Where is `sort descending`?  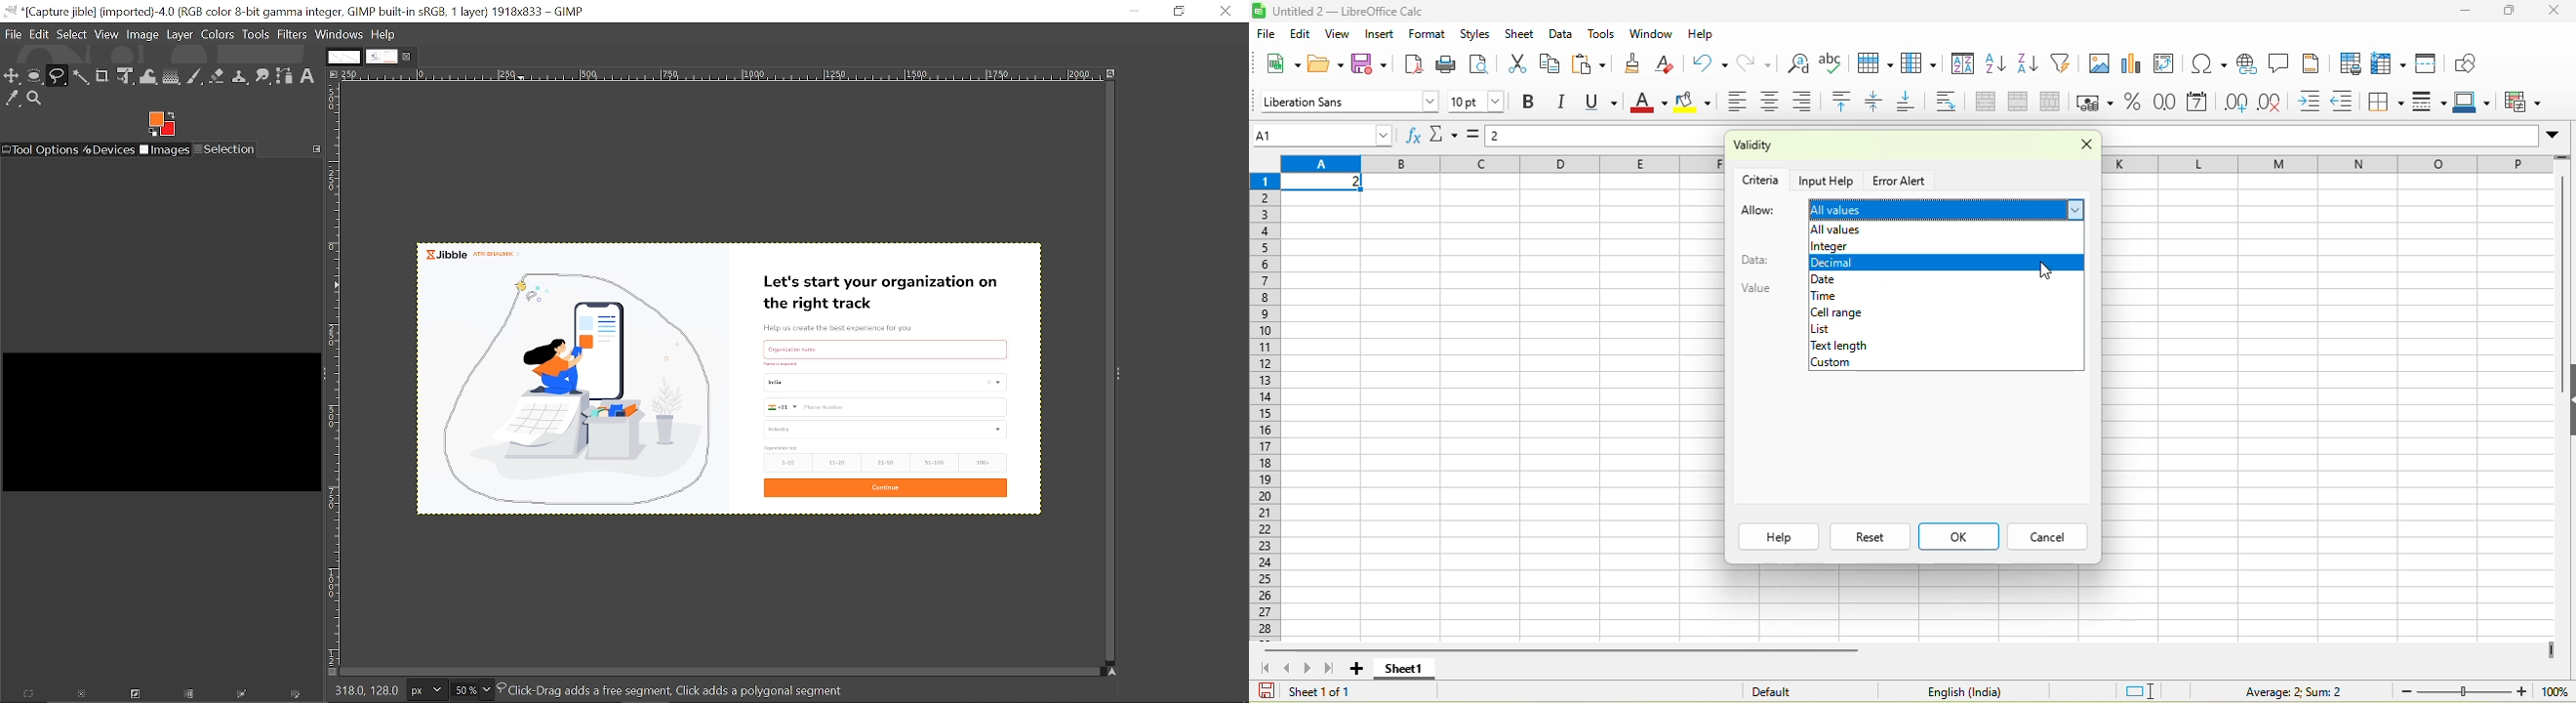
sort descending is located at coordinates (2030, 65).